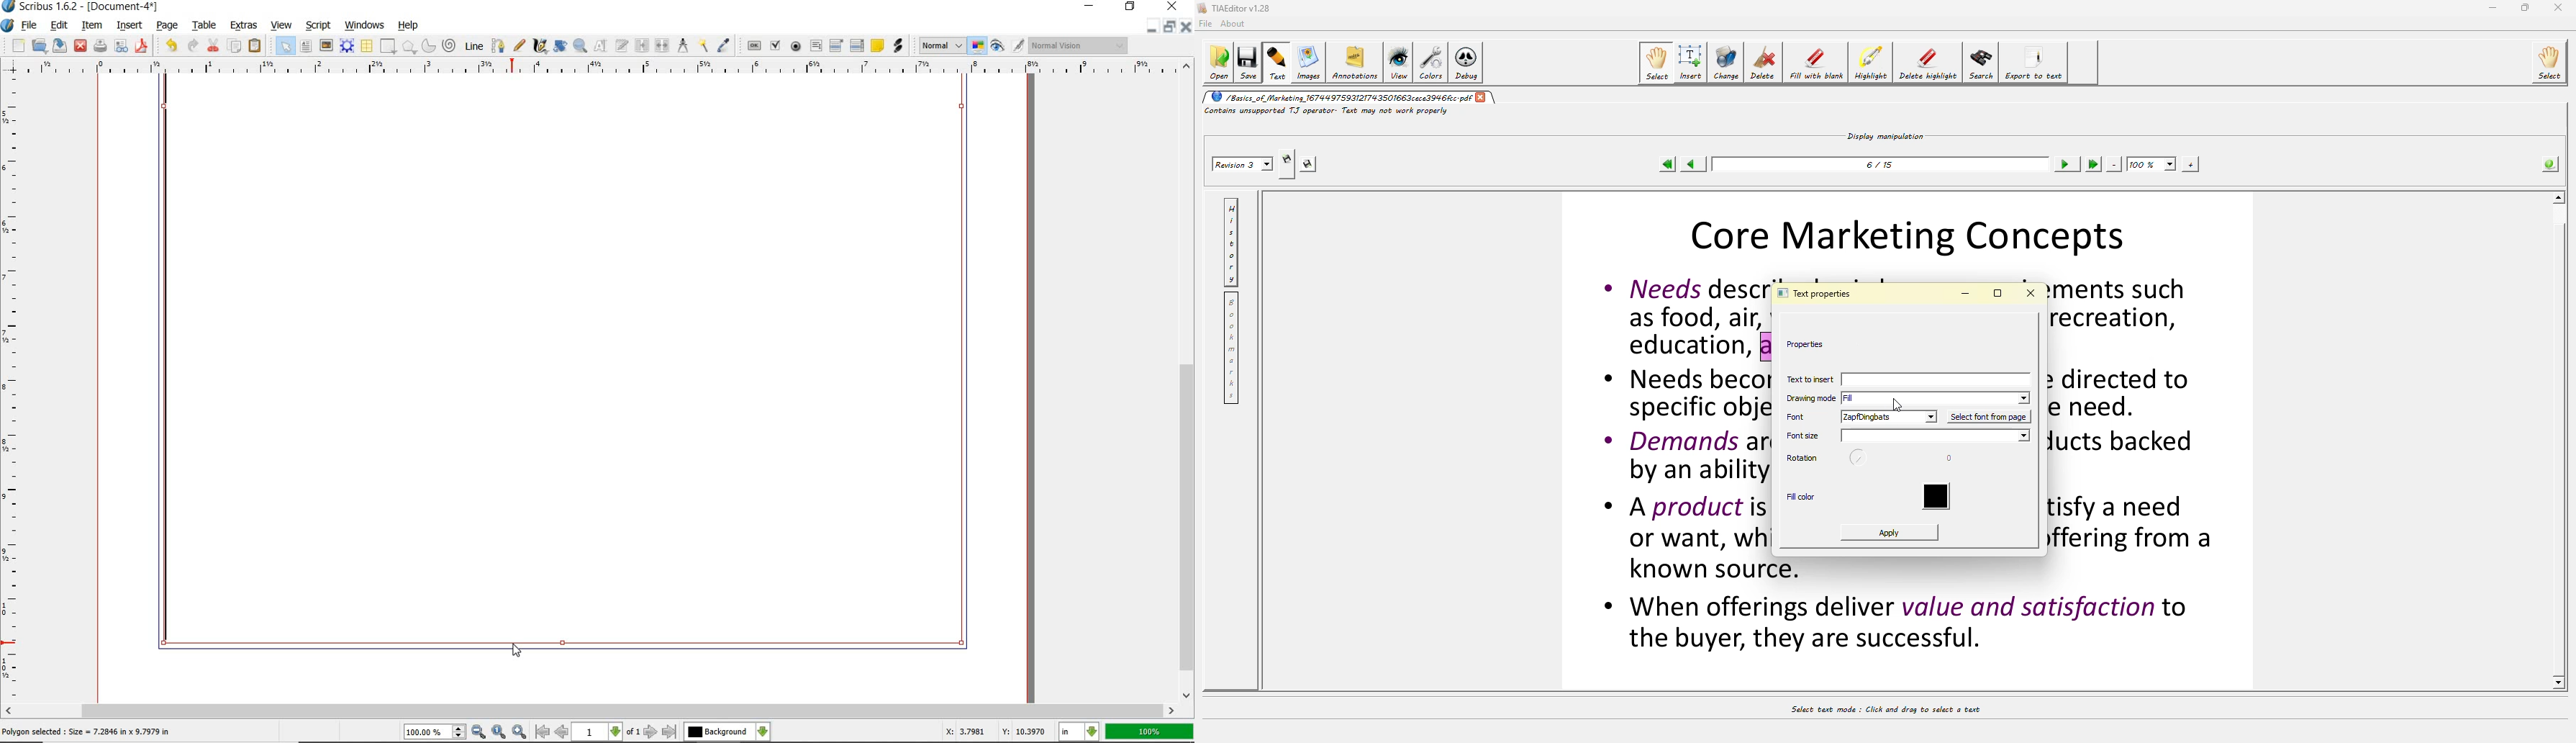 The width and height of the screenshot is (2576, 756). What do you see at coordinates (878, 46) in the screenshot?
I see `text annotation` at bounding box center [878, 46].